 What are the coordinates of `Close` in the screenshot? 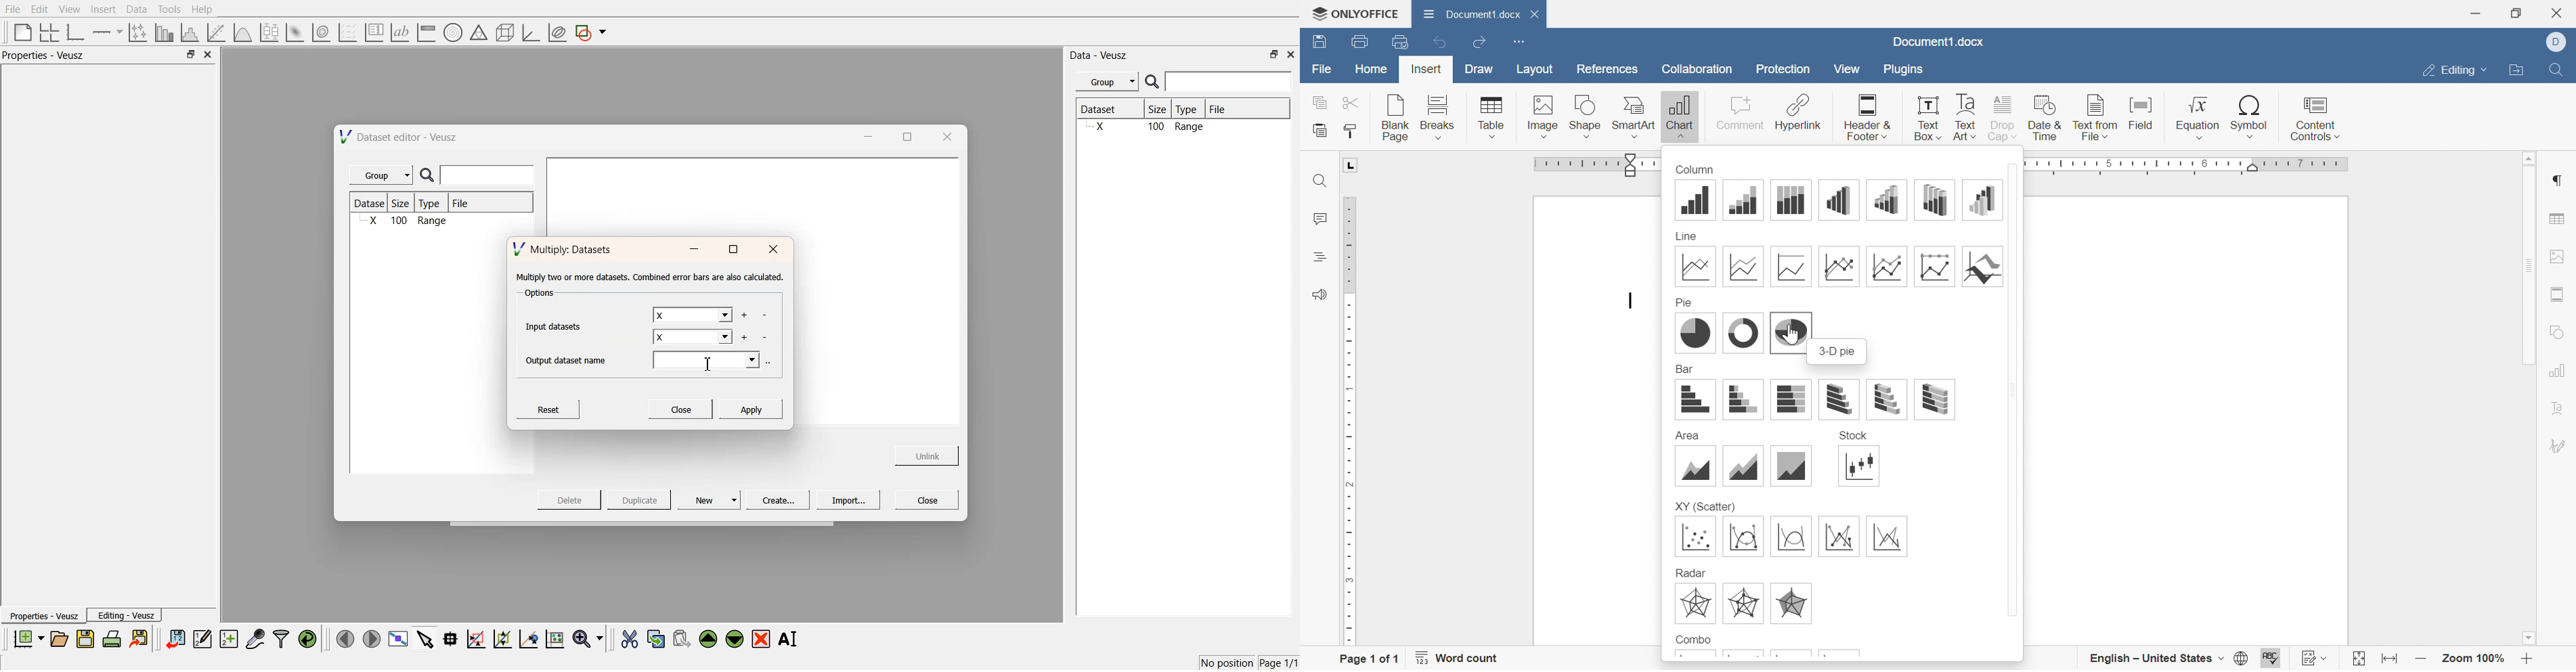 It's located at (927, 499).